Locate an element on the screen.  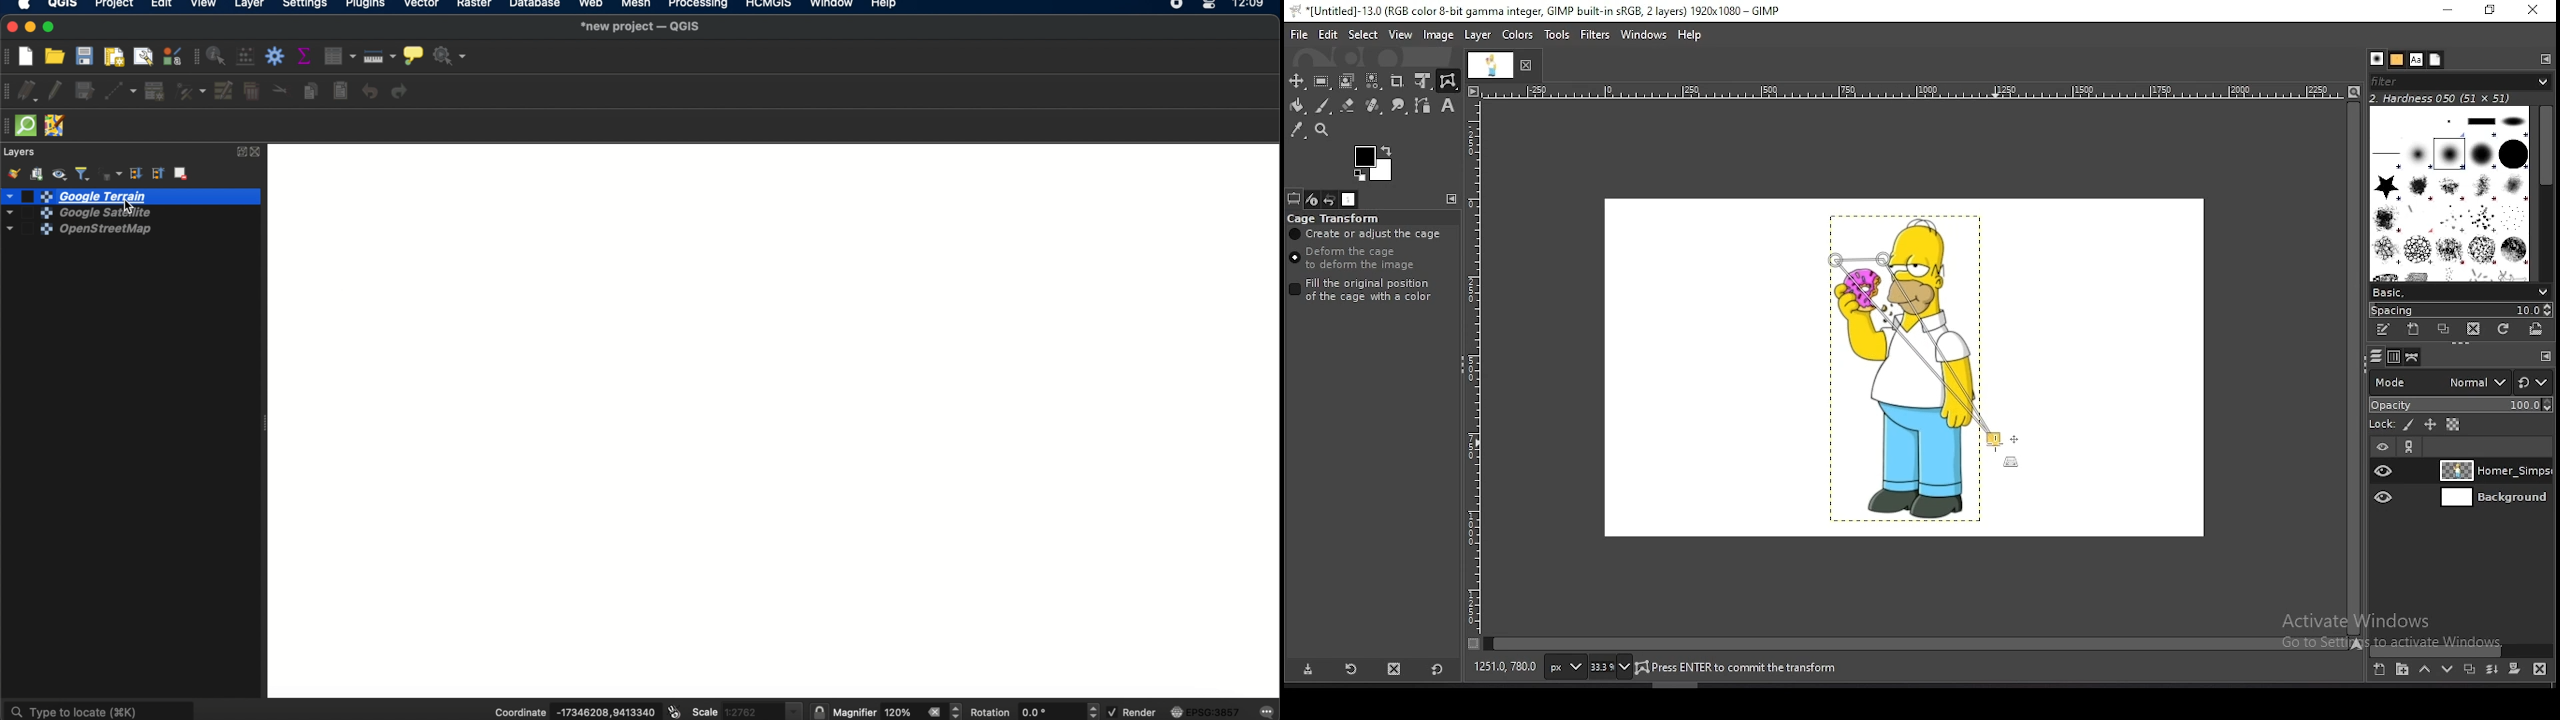
save project t is located at coordinates (85, 56).